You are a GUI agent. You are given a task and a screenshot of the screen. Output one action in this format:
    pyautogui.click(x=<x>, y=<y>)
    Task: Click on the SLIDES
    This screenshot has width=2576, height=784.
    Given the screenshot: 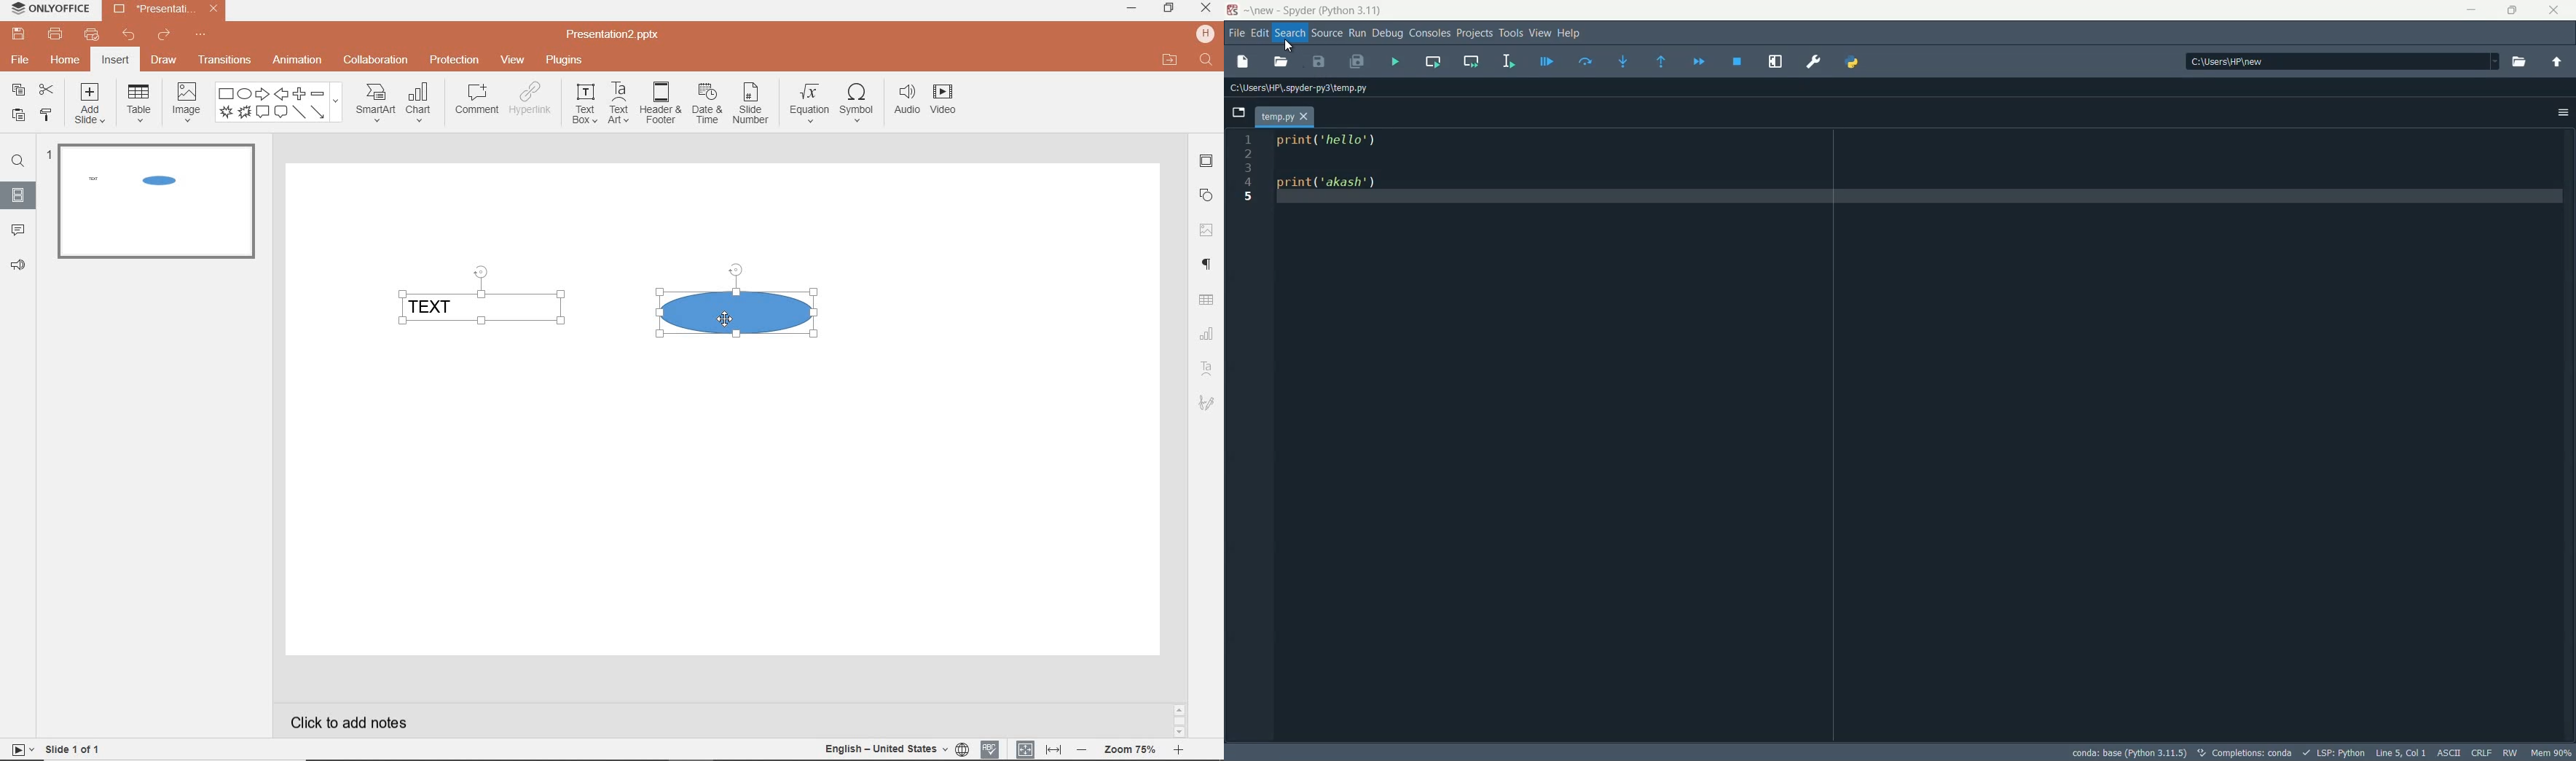 What is the action you would take?
    pyautogui.click(x=19, y=194)
    